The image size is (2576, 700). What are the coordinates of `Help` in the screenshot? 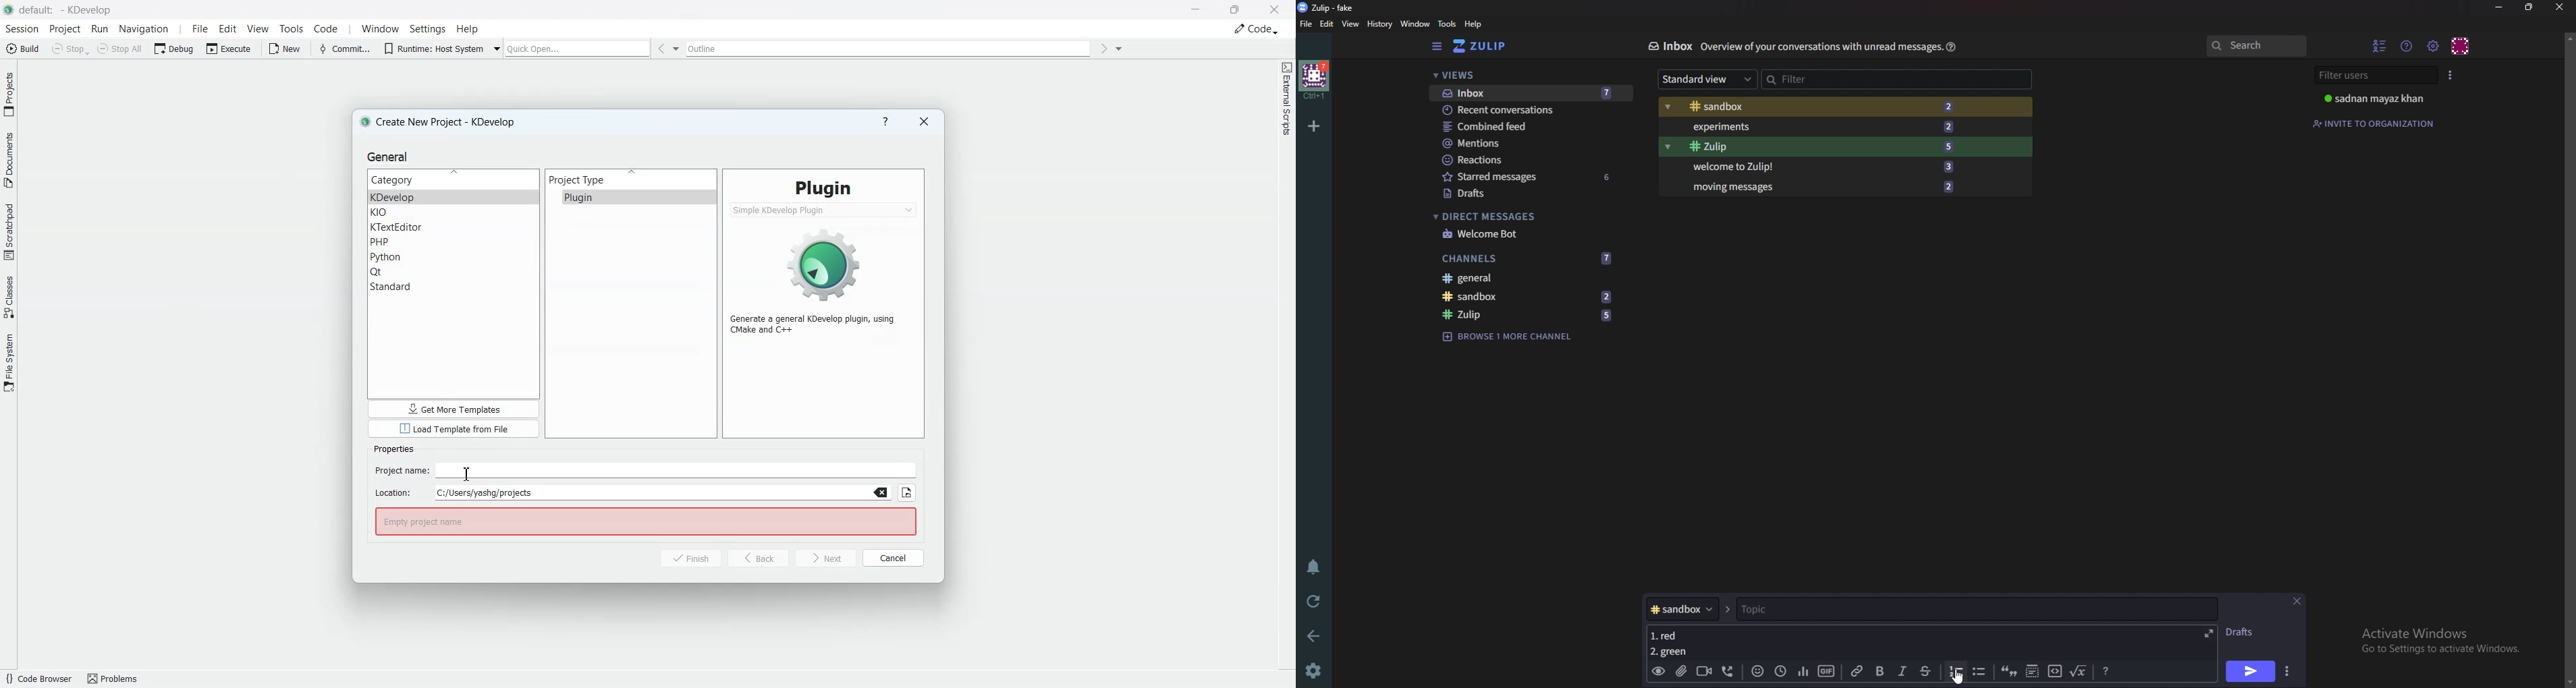 It's located at (1949, 47).